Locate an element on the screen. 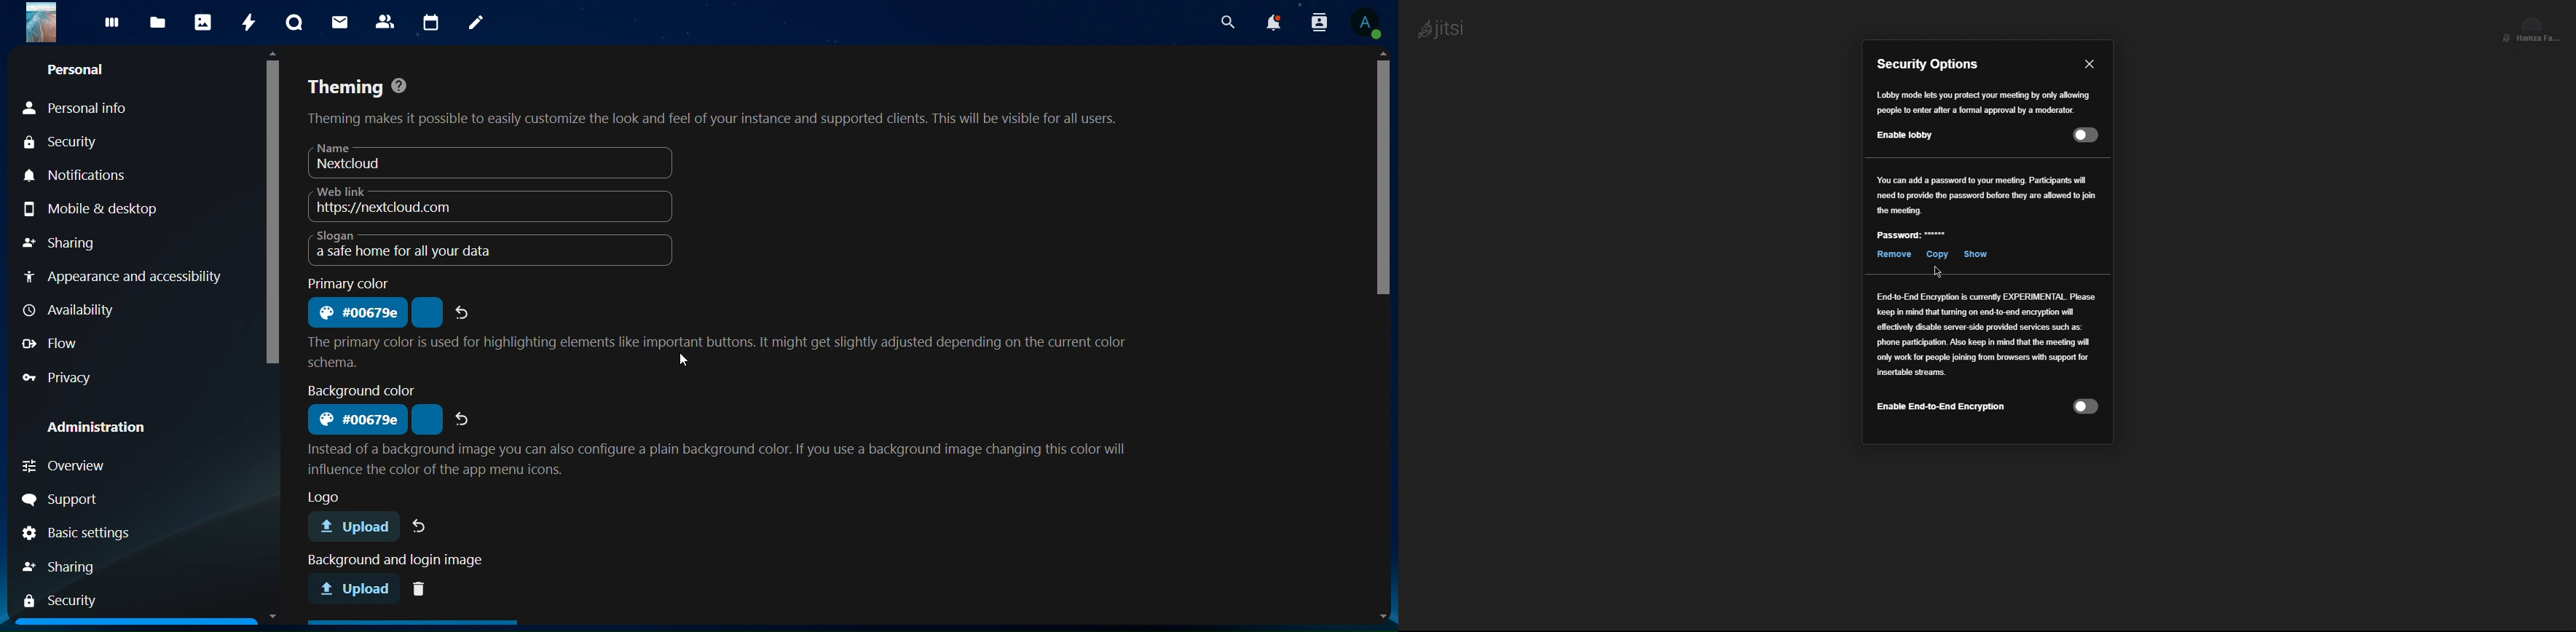  Copy is located at coordinates (1935, 255).